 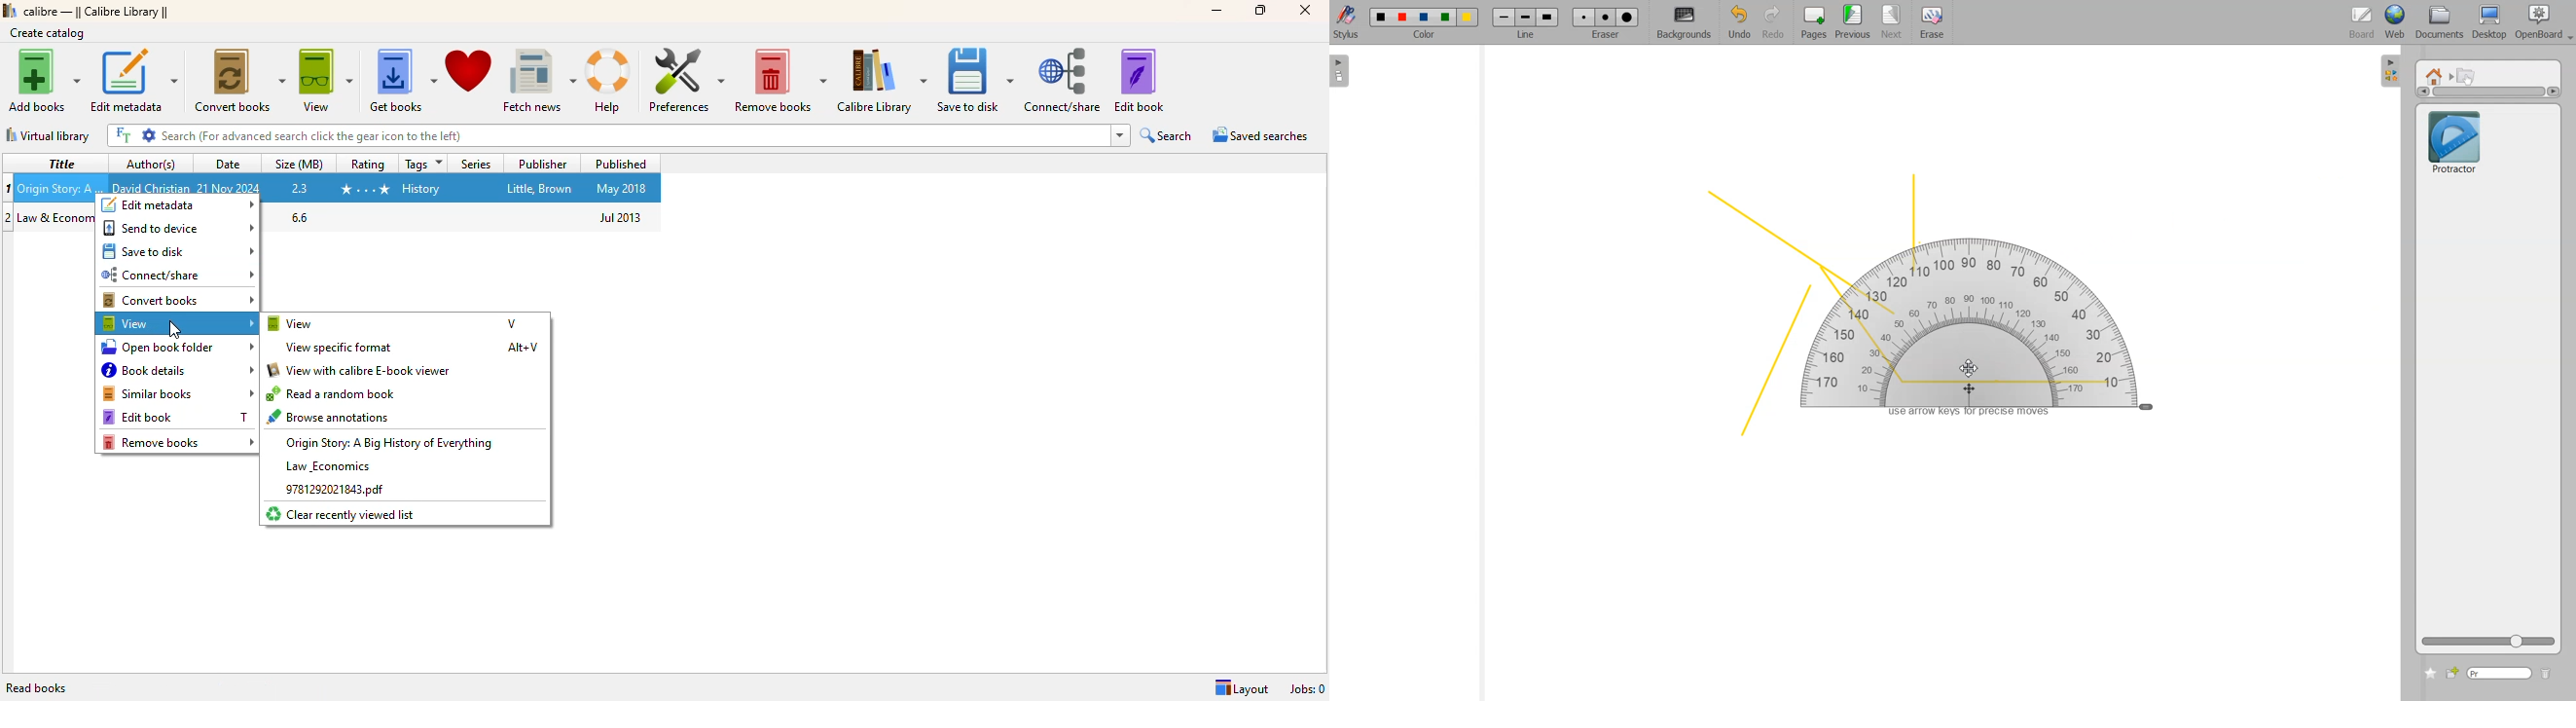 I want to click on convert books, so click(x=239, y=81).